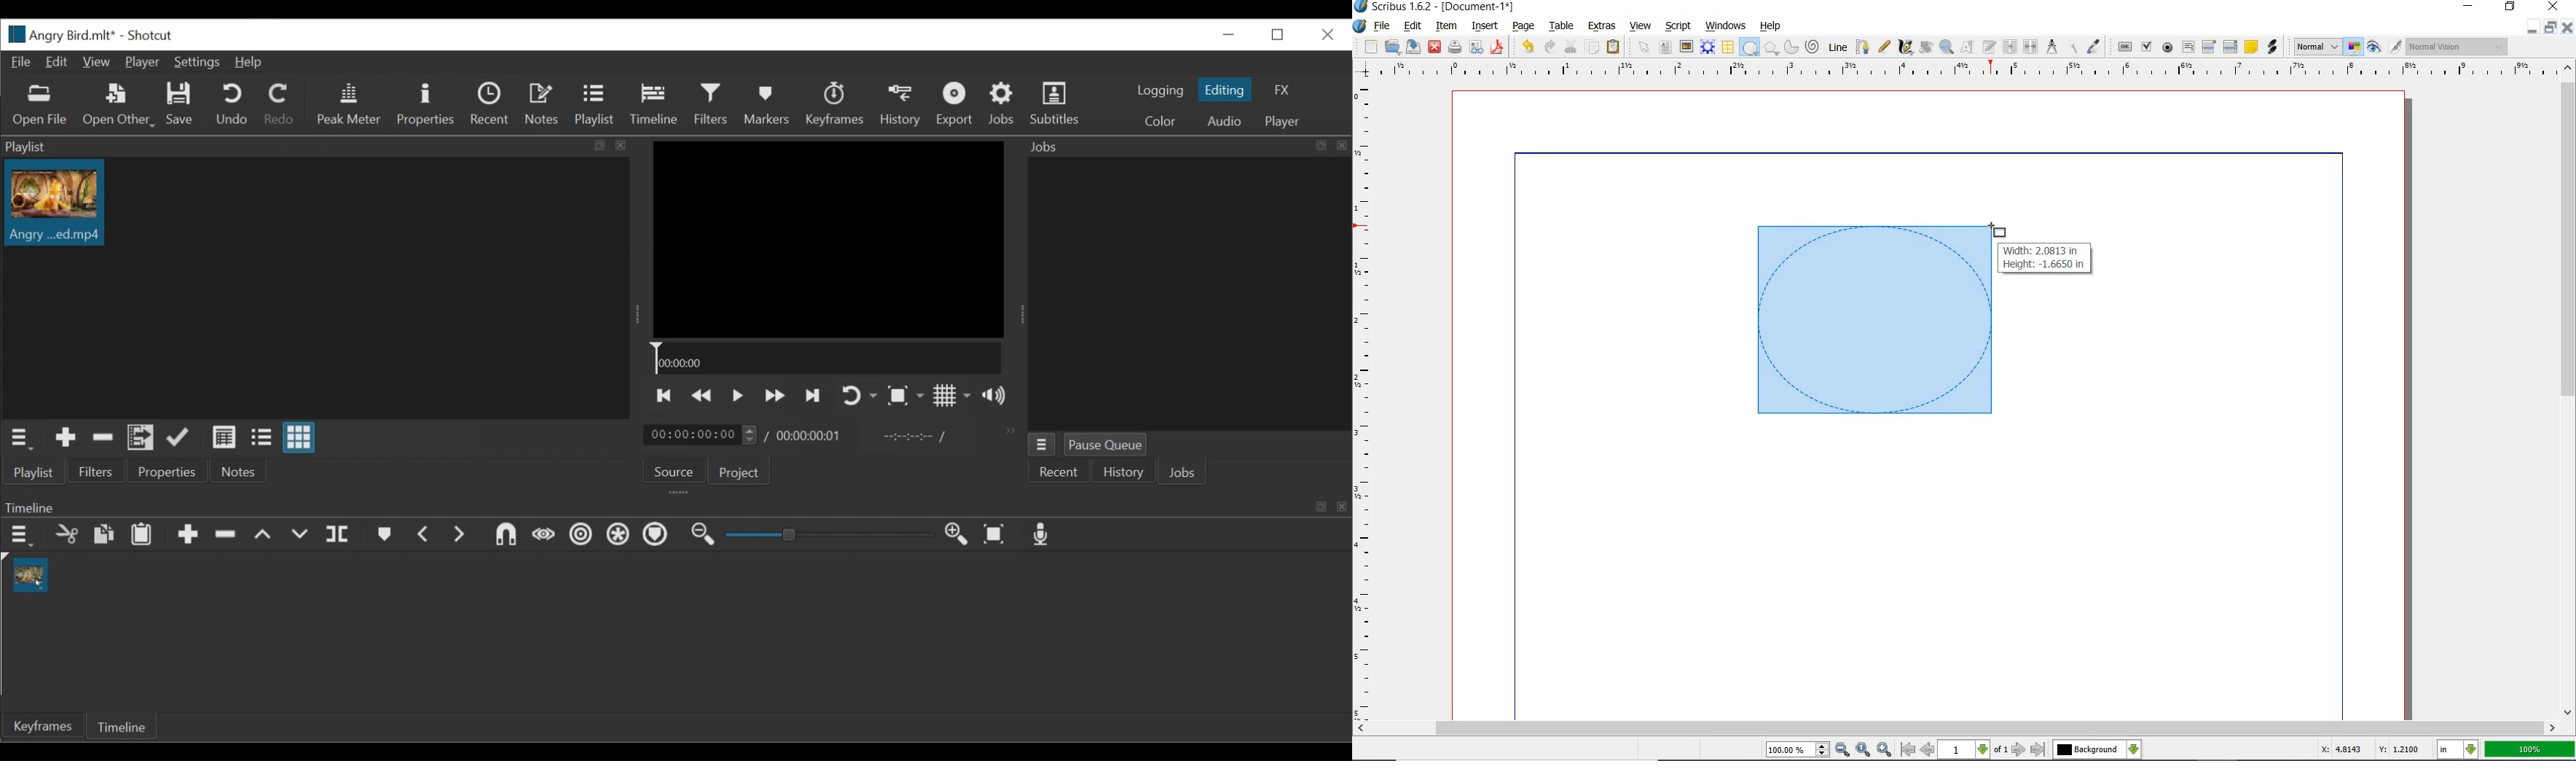 The height and width of the screenshot is (784, 2576). I want to click on LINK TEXT FRAME, so click(2010, 46).